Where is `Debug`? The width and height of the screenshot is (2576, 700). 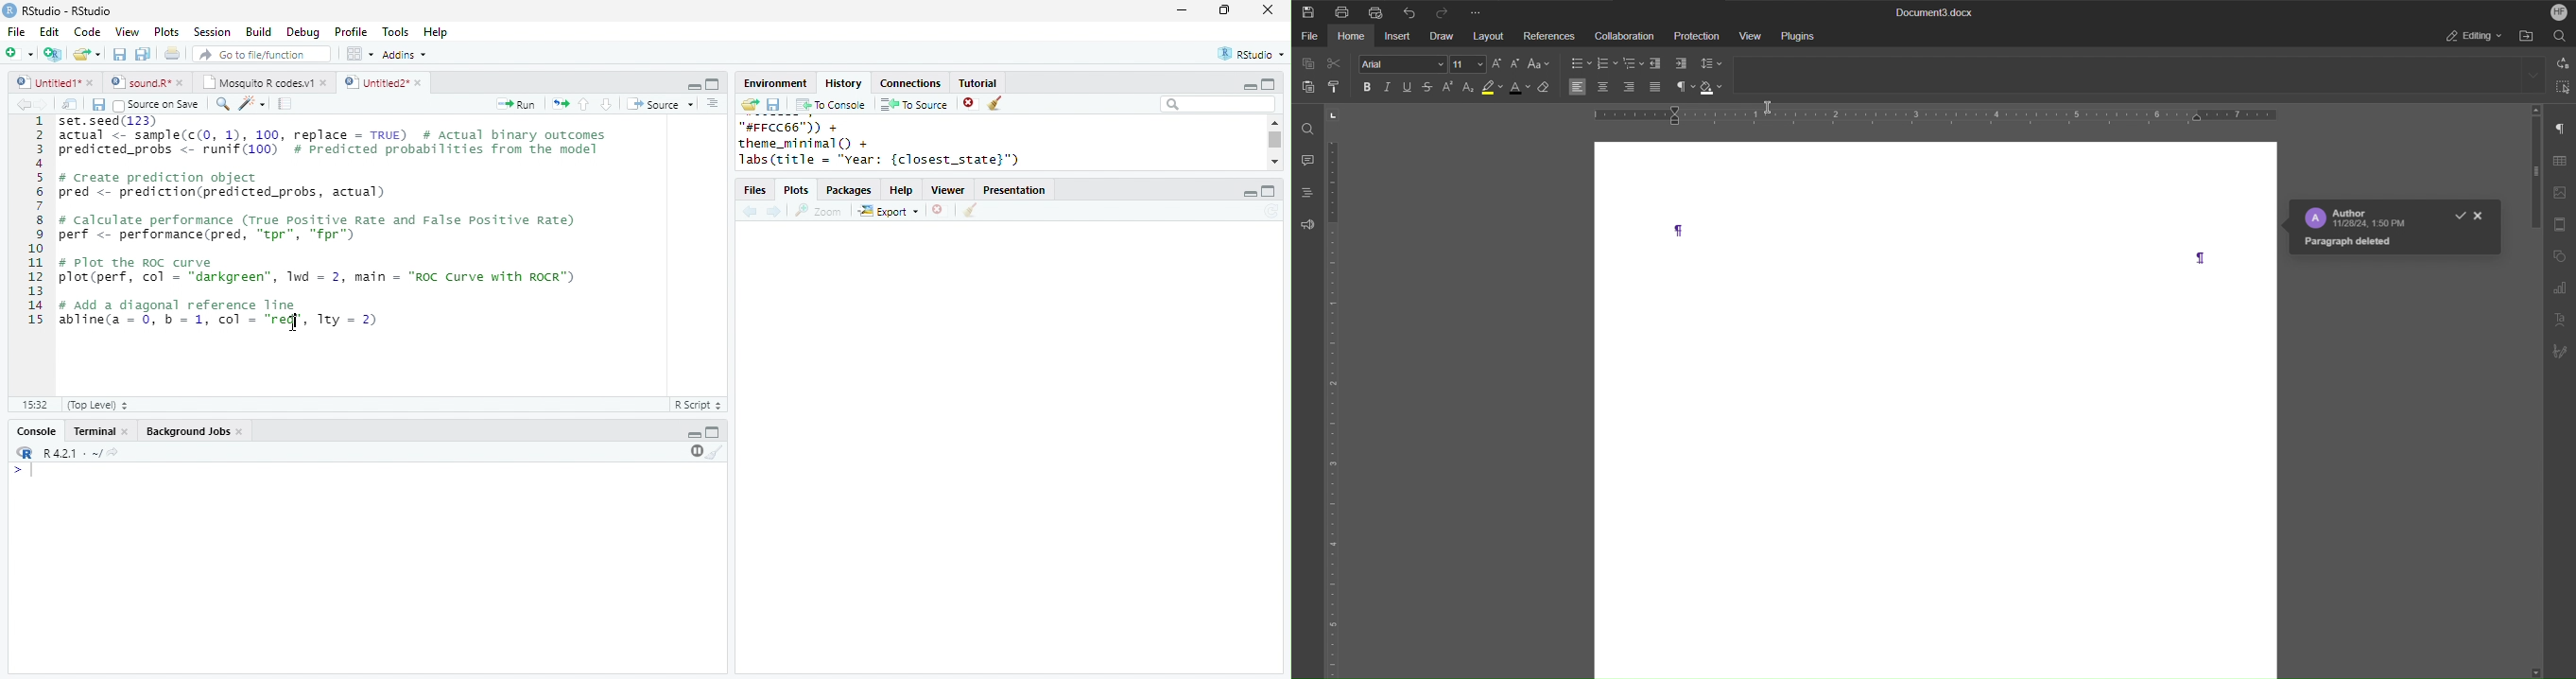
Debug is located at coordinates (305, 33).